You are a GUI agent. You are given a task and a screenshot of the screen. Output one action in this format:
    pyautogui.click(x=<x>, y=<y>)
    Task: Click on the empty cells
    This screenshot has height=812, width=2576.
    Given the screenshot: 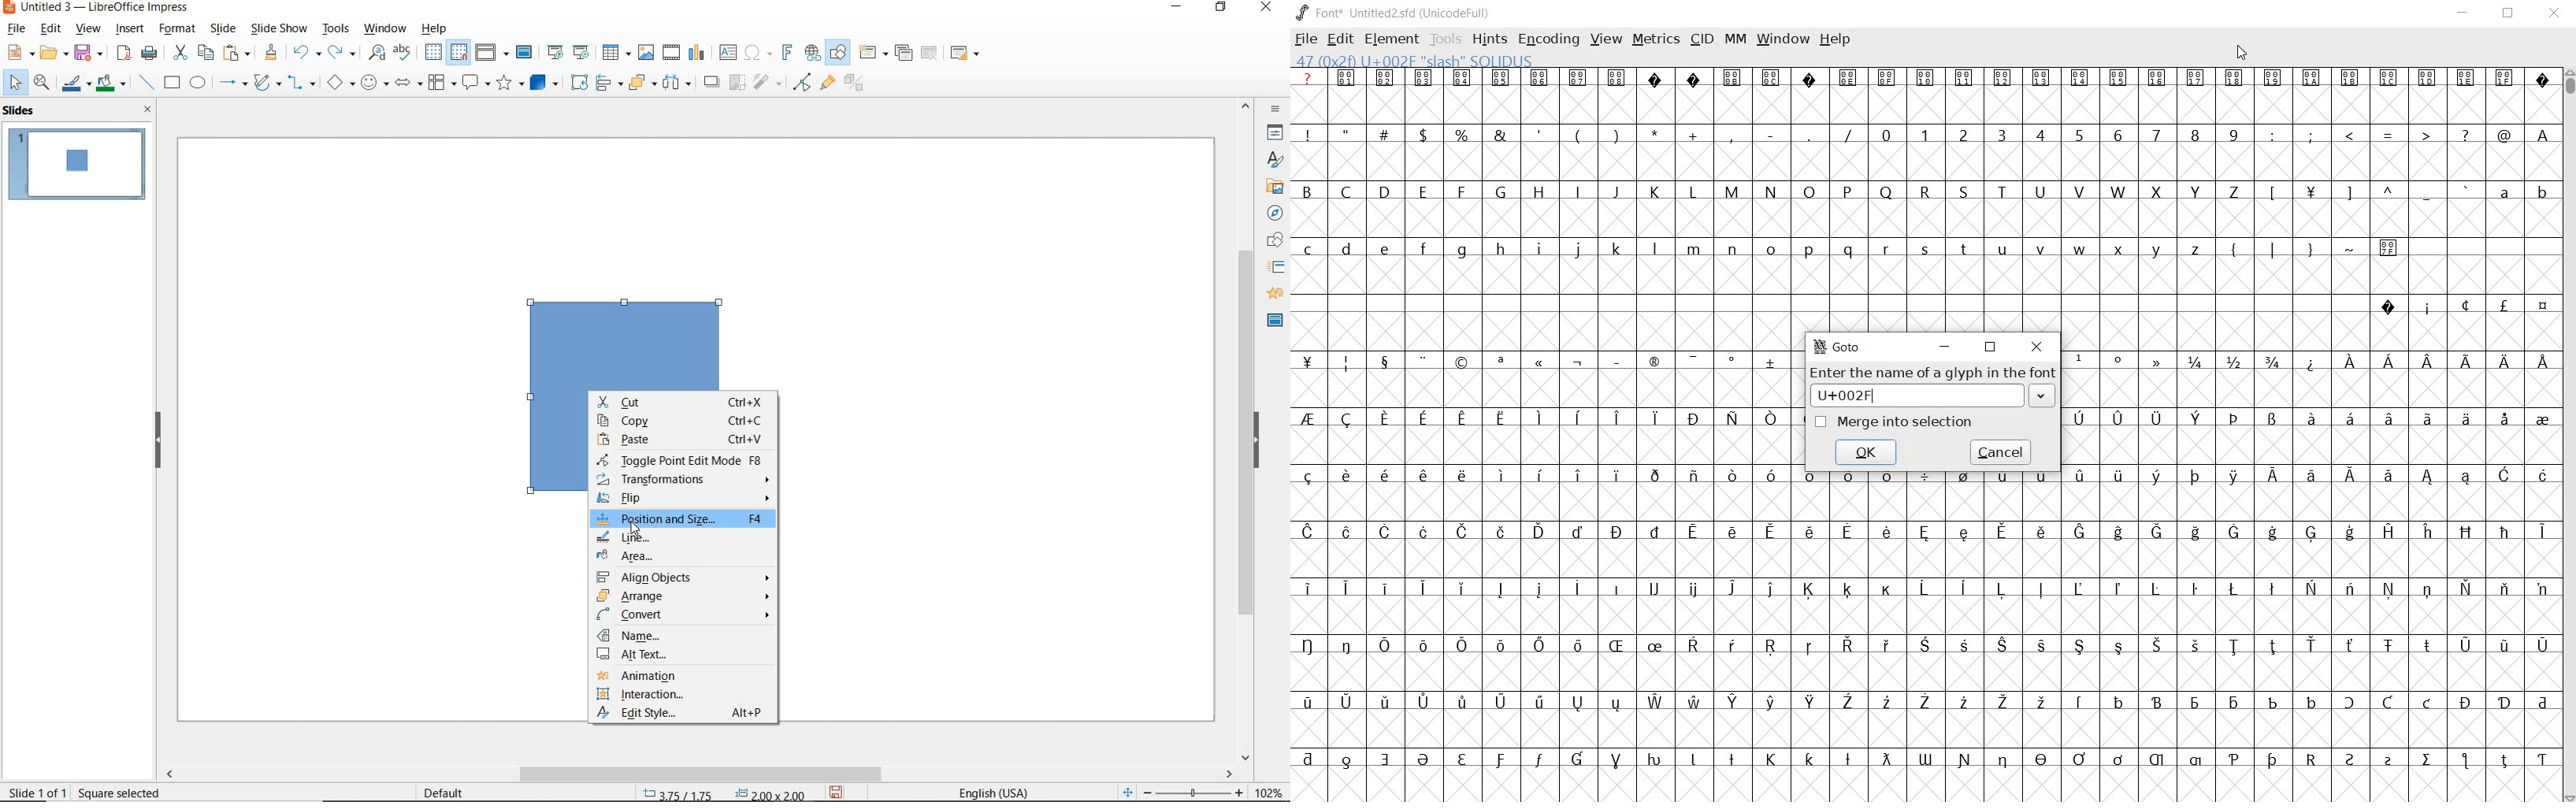 What is the action you would take?
    pyautogui.click(x=1925, y=614)
    